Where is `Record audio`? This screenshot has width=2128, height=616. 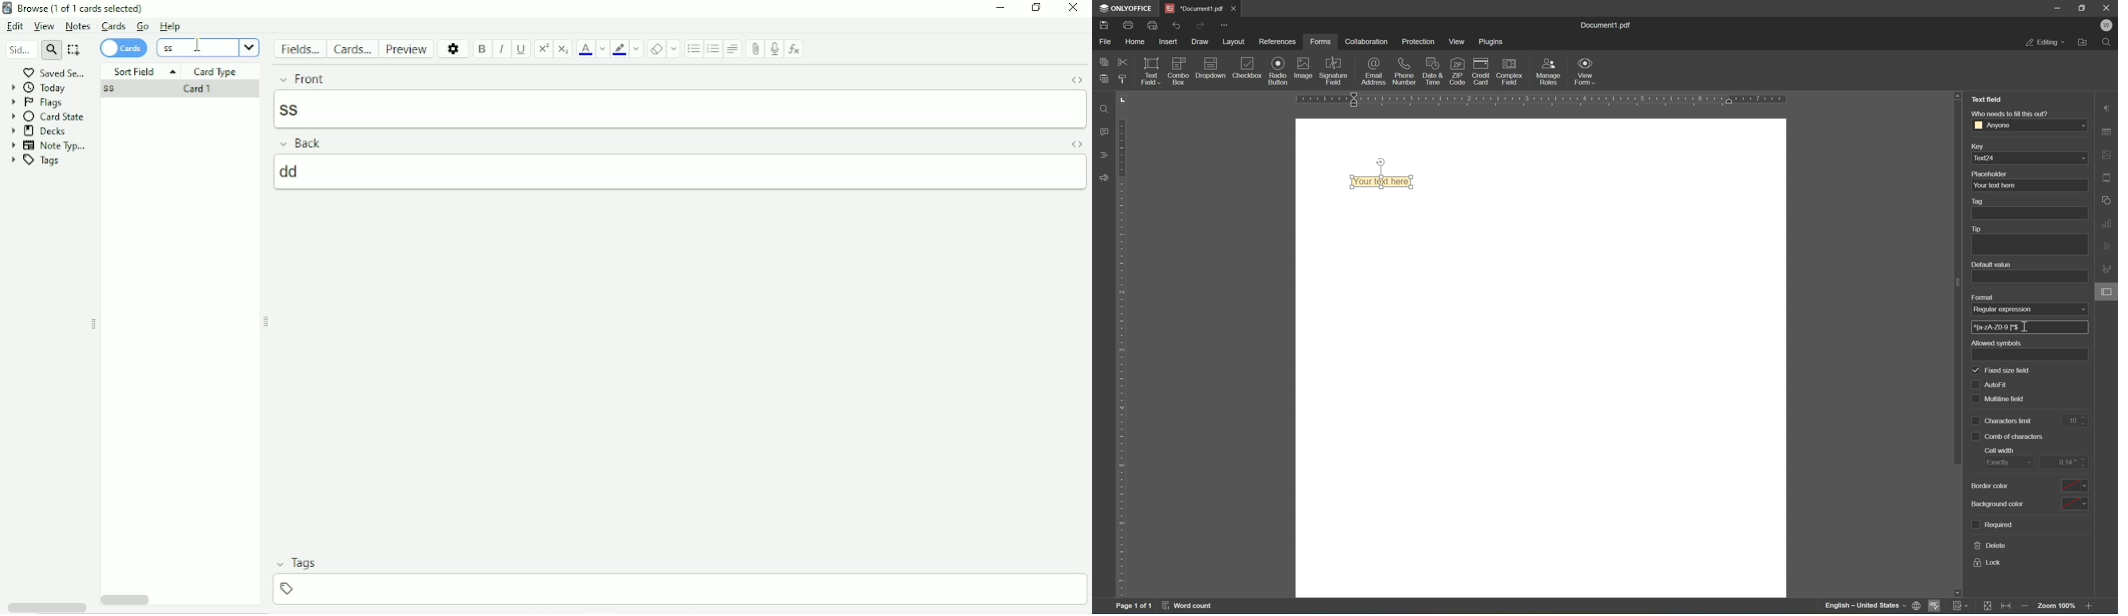 Record audio is located at coordinates (775, 49).